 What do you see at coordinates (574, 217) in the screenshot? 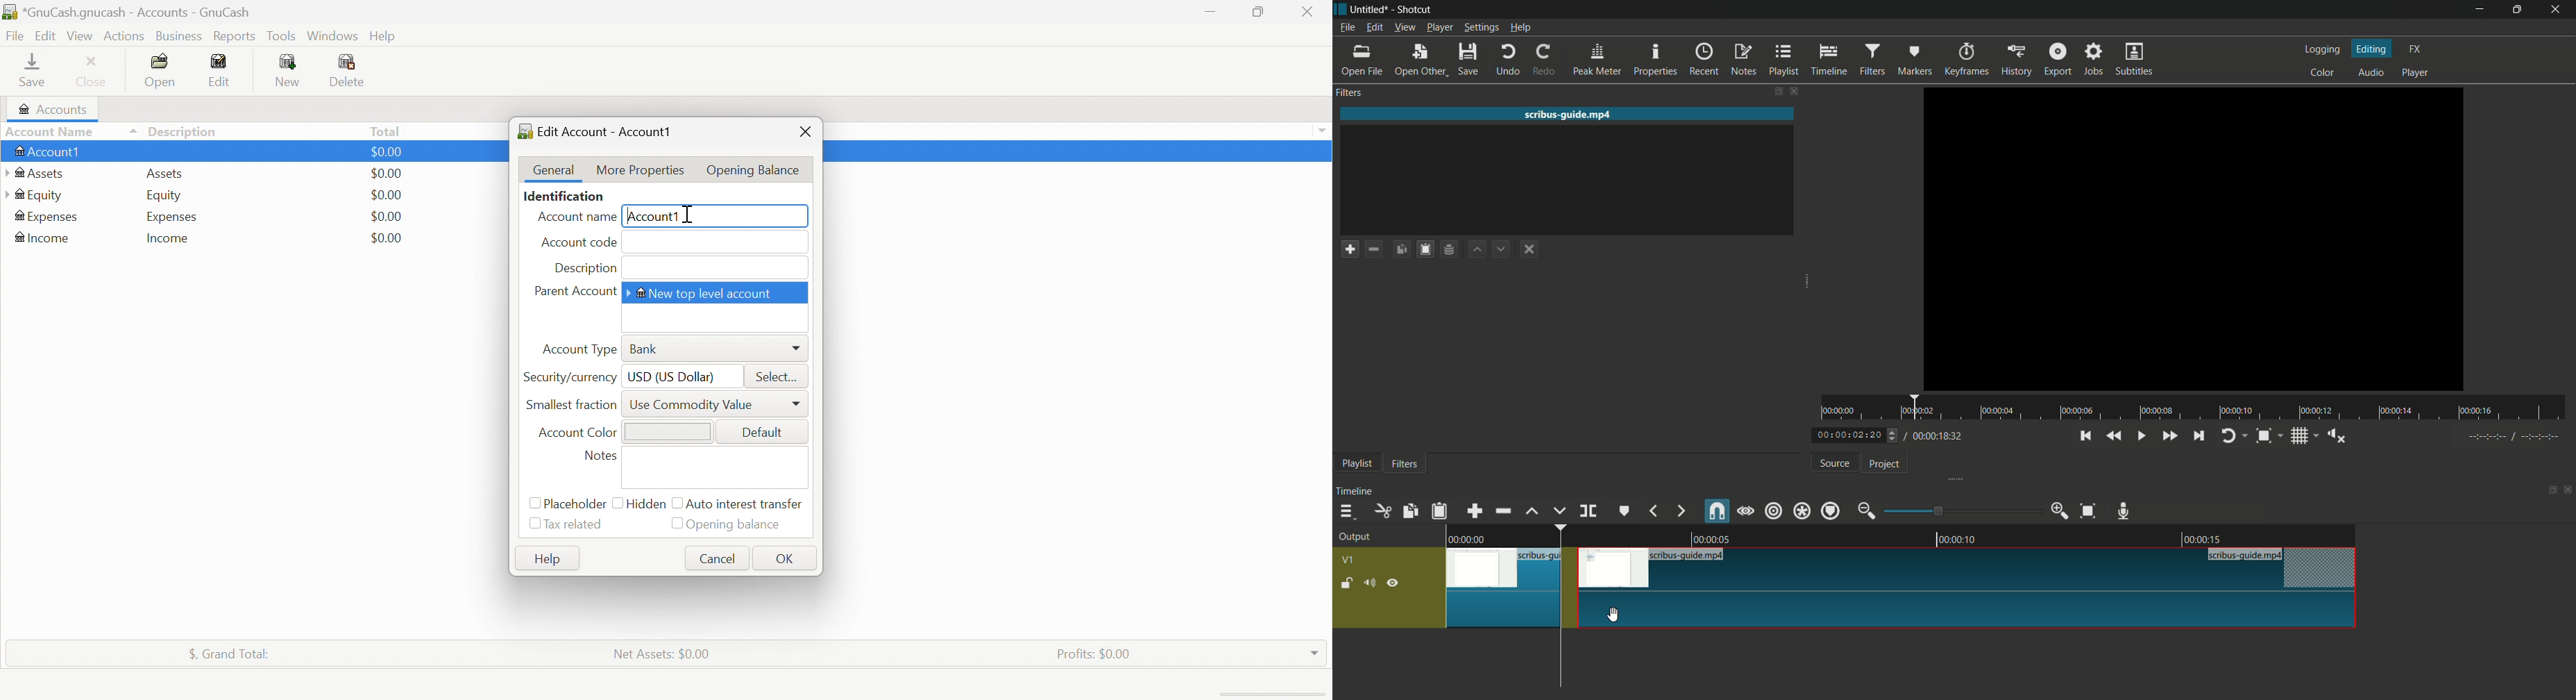
I see `Account name` at bounding box center [574, 217].